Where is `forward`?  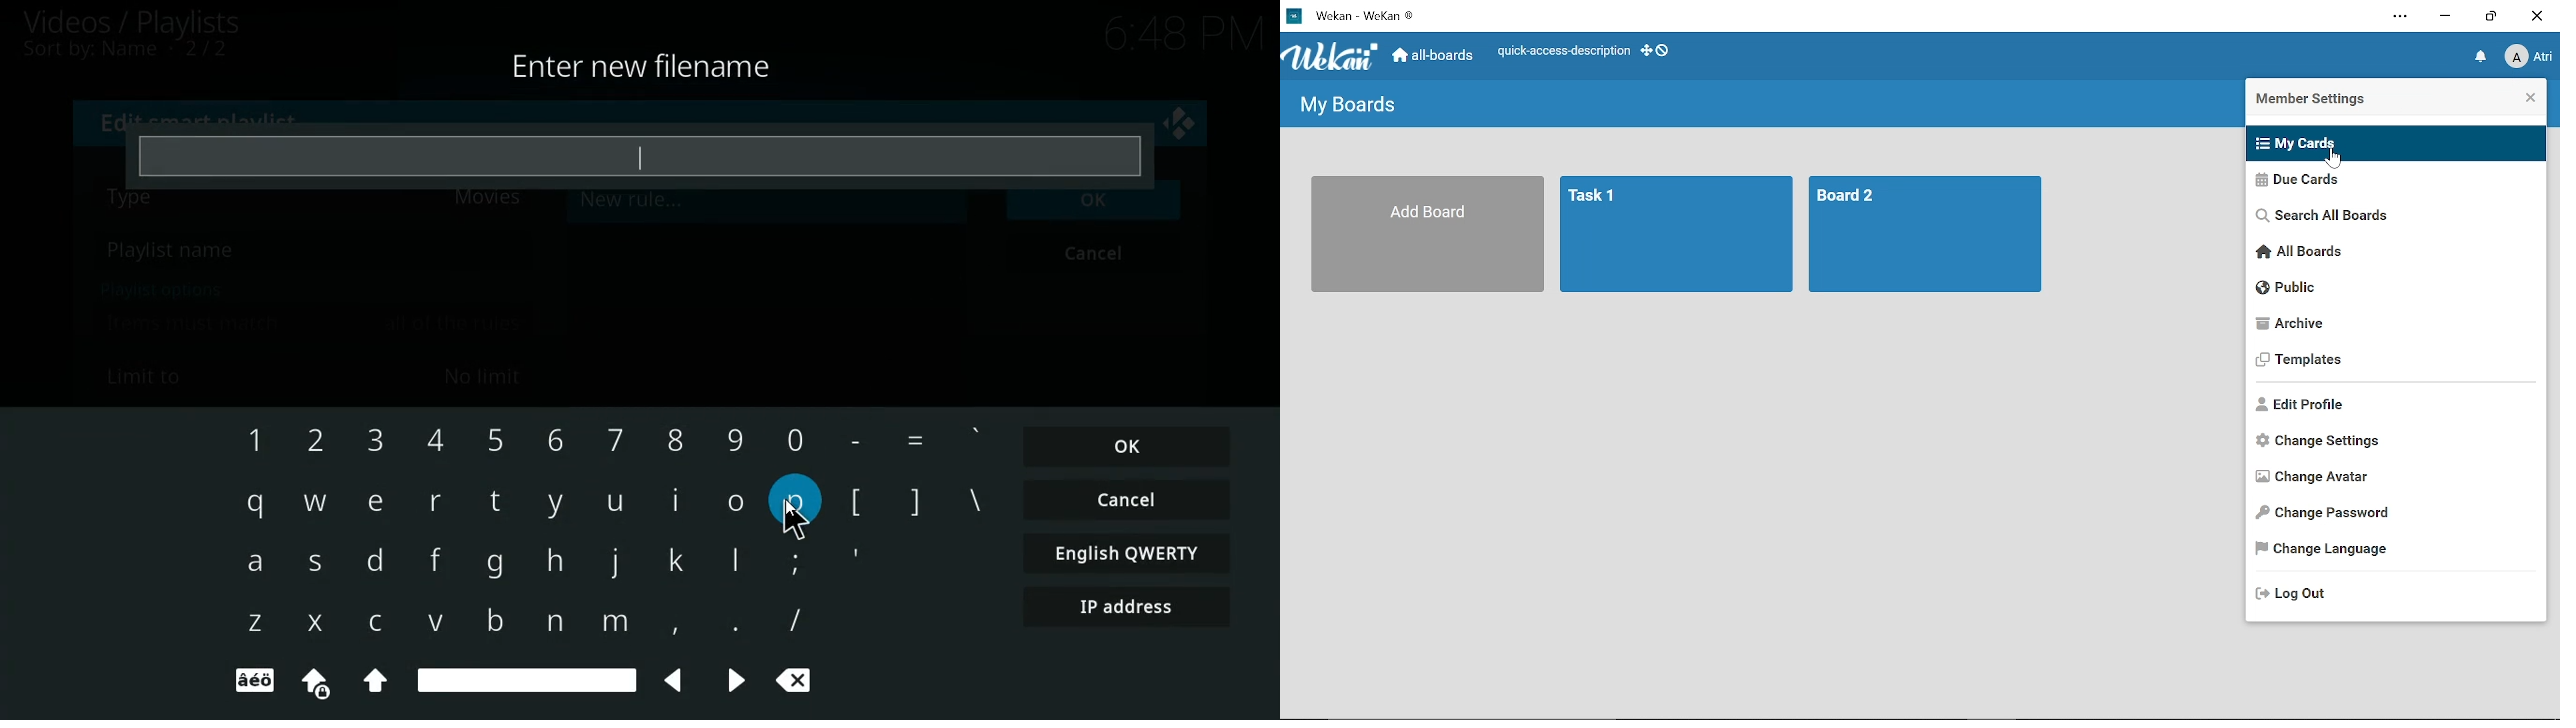 forward is located at coordinates (729, 682).